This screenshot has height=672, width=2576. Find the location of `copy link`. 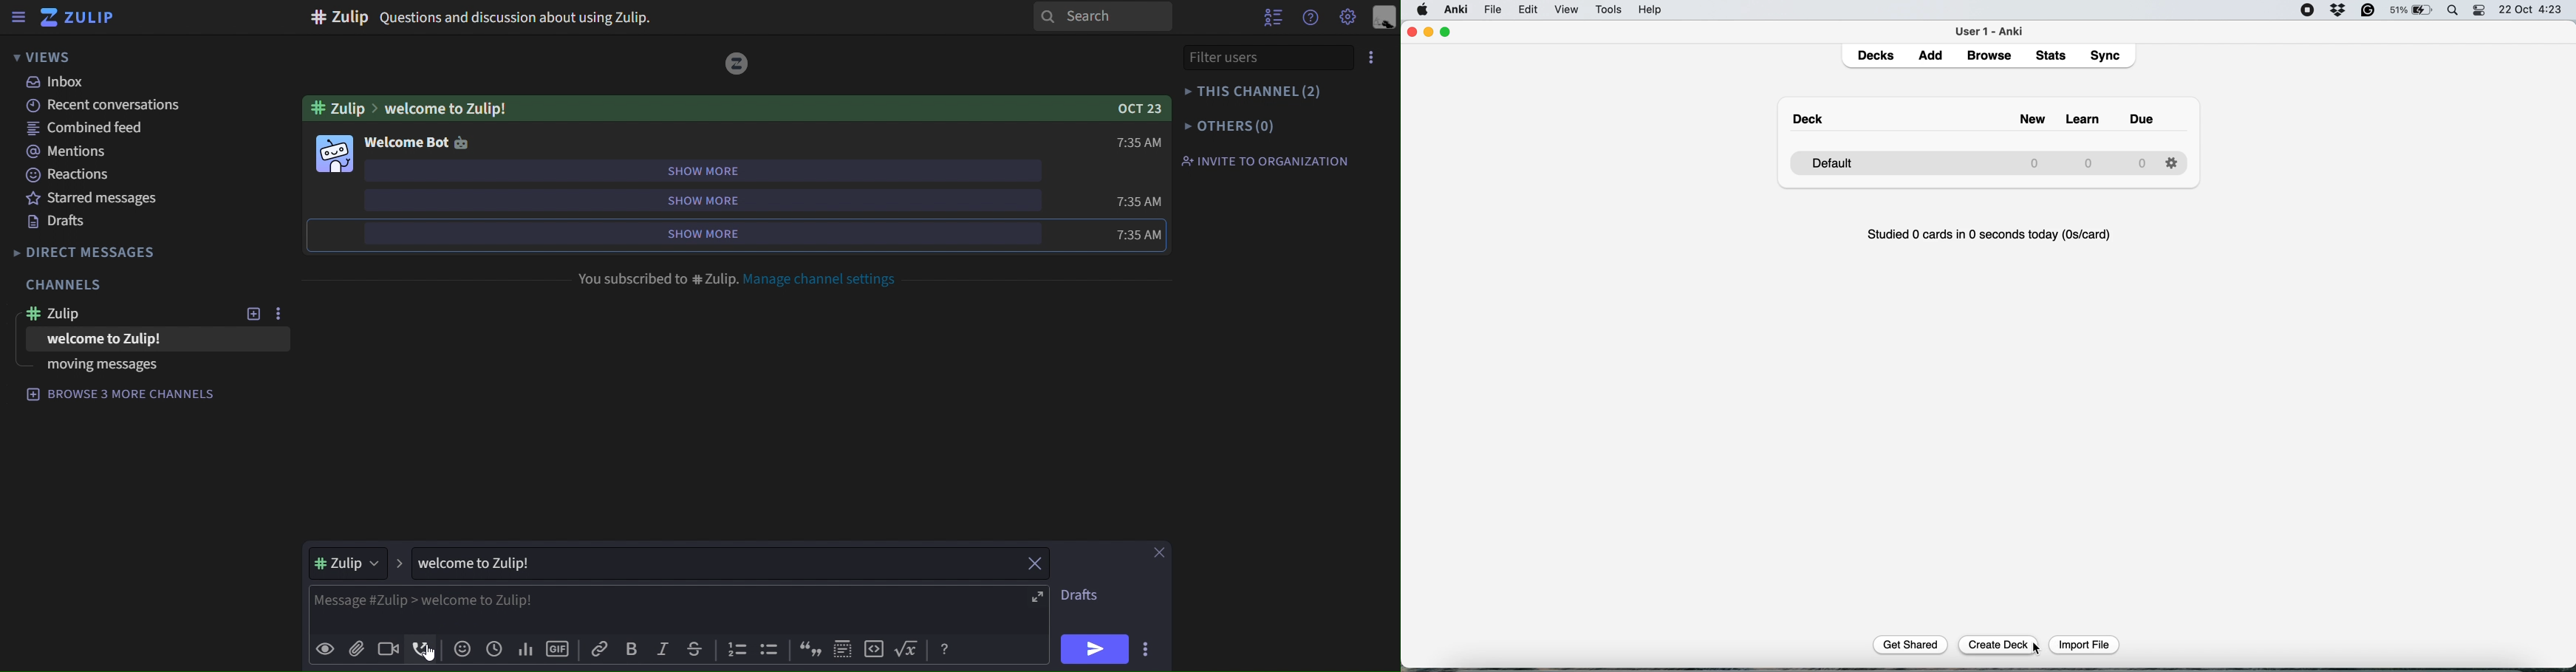

copy link is located at coordinates (597, 648).